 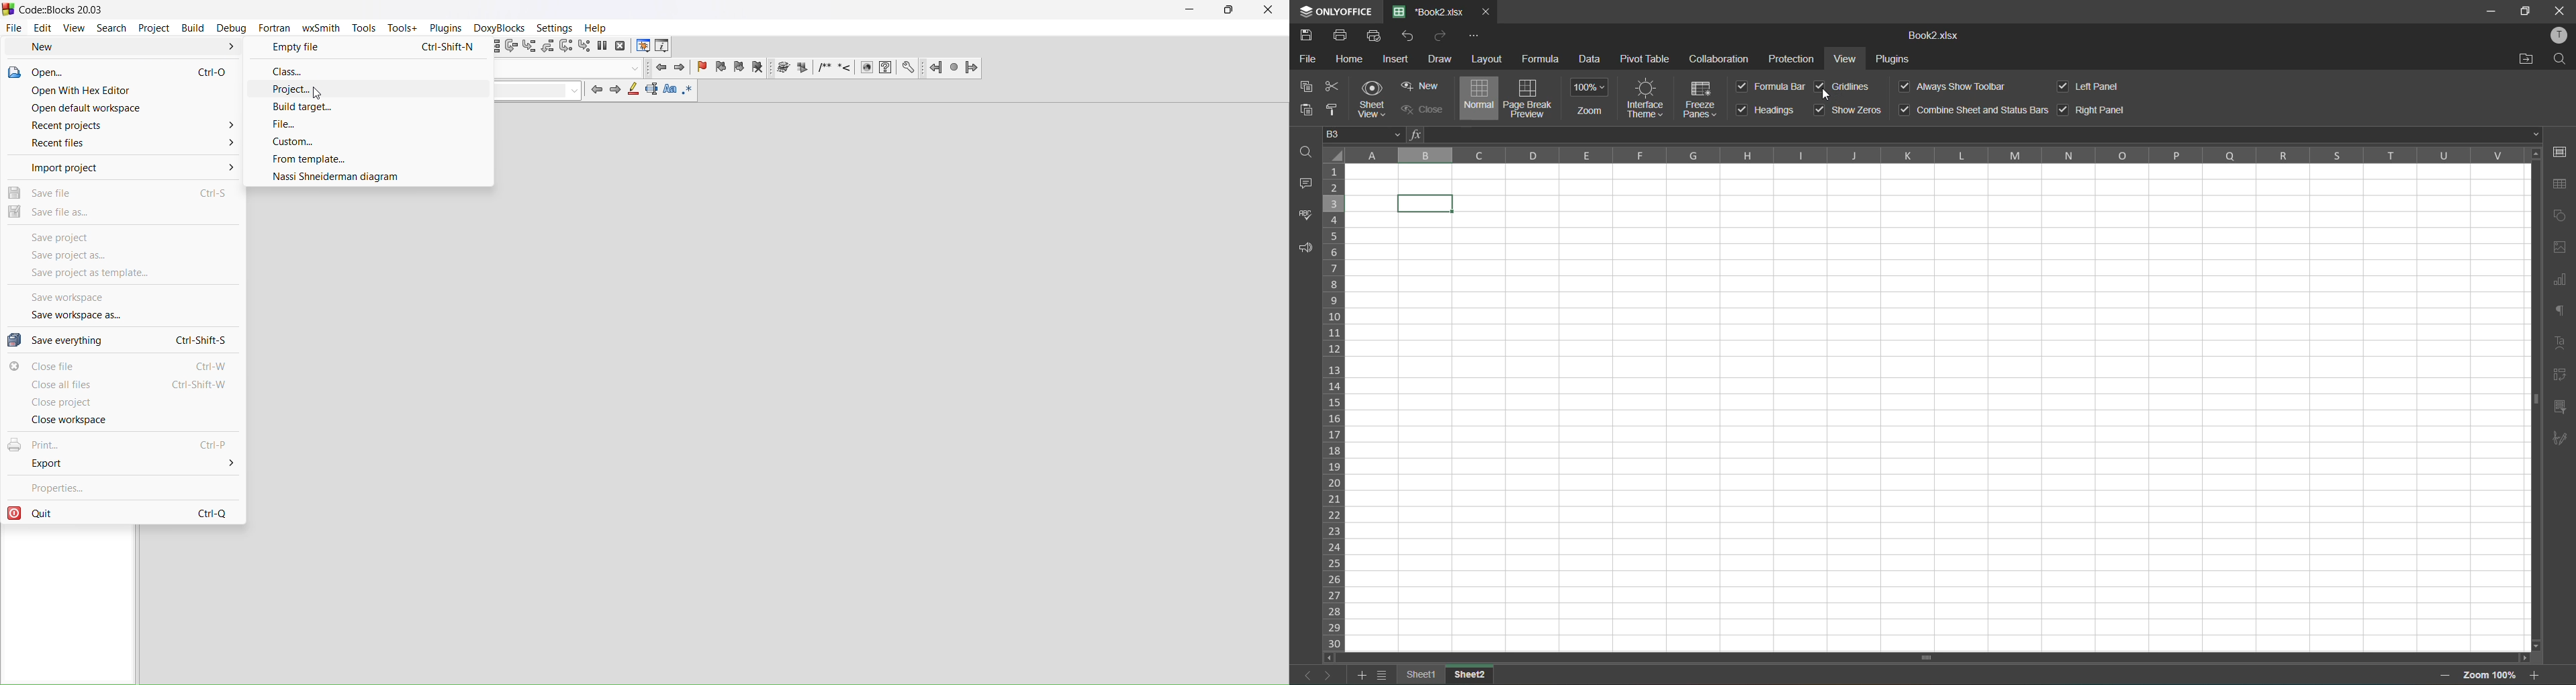 I want to click on Run doxywizard, so click(x=782, y=68).